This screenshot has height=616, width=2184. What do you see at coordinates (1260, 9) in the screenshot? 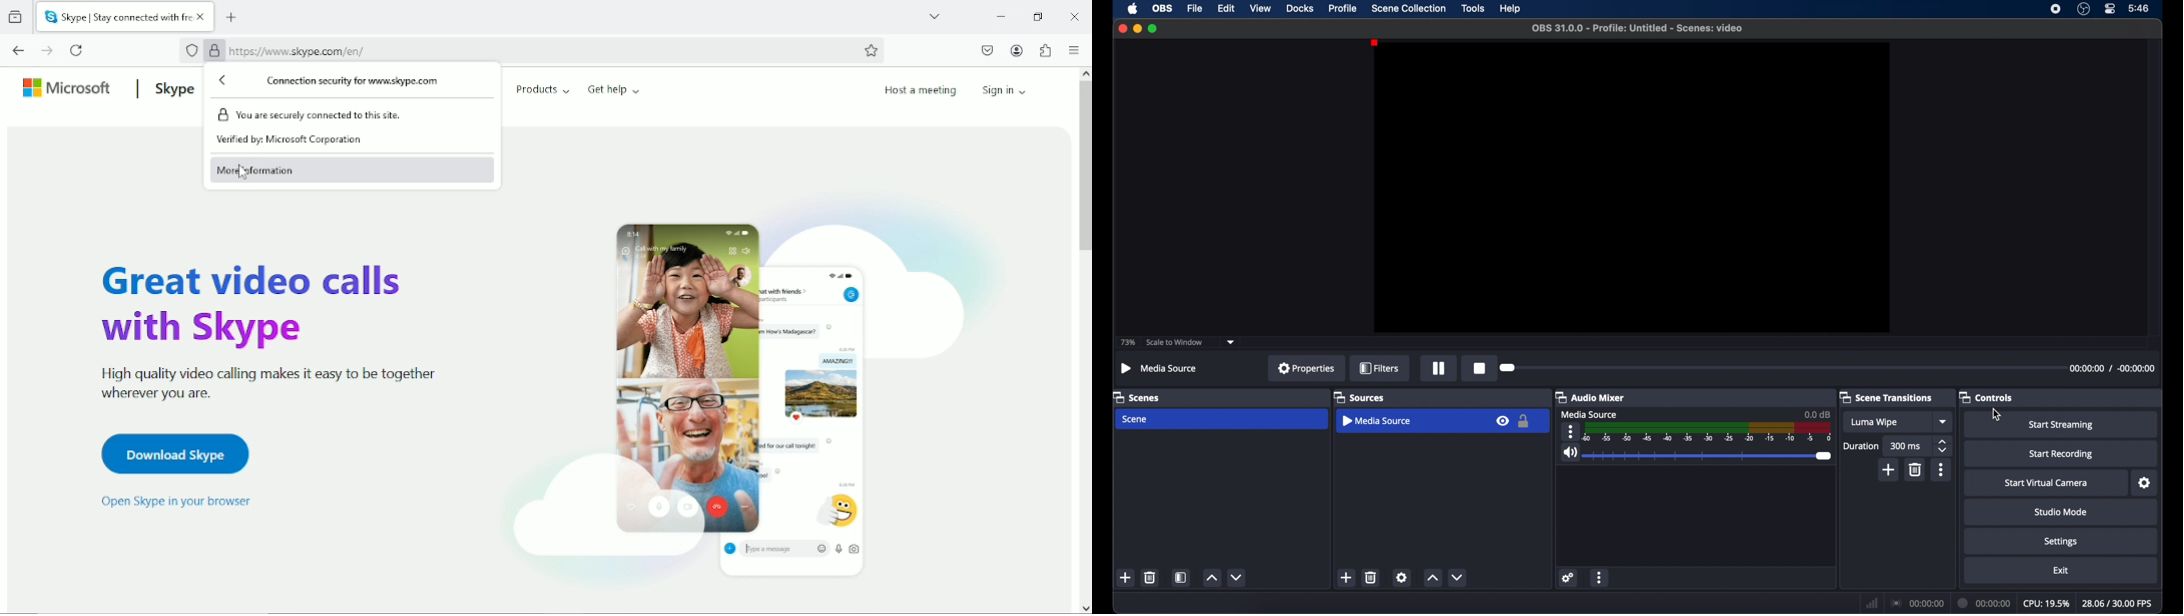
I see `view` at bounding box center [1260, 9].